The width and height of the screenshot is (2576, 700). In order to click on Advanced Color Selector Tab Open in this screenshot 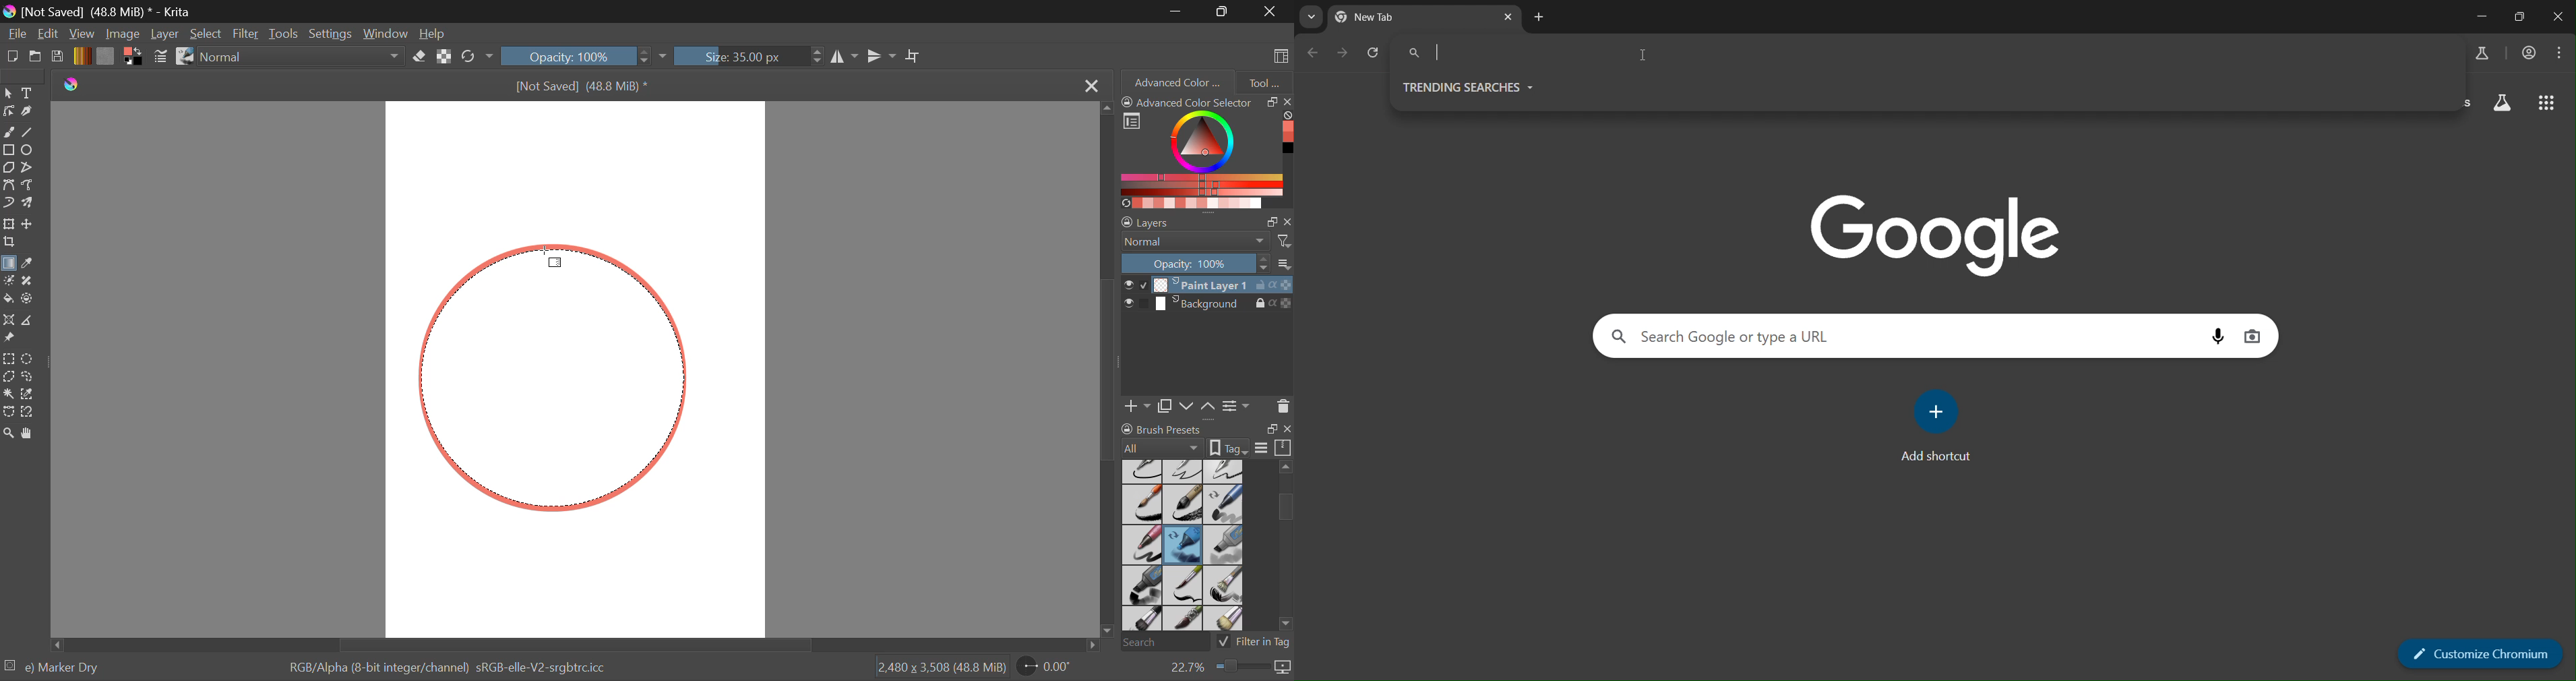, I will do `click(1176, 82)`.